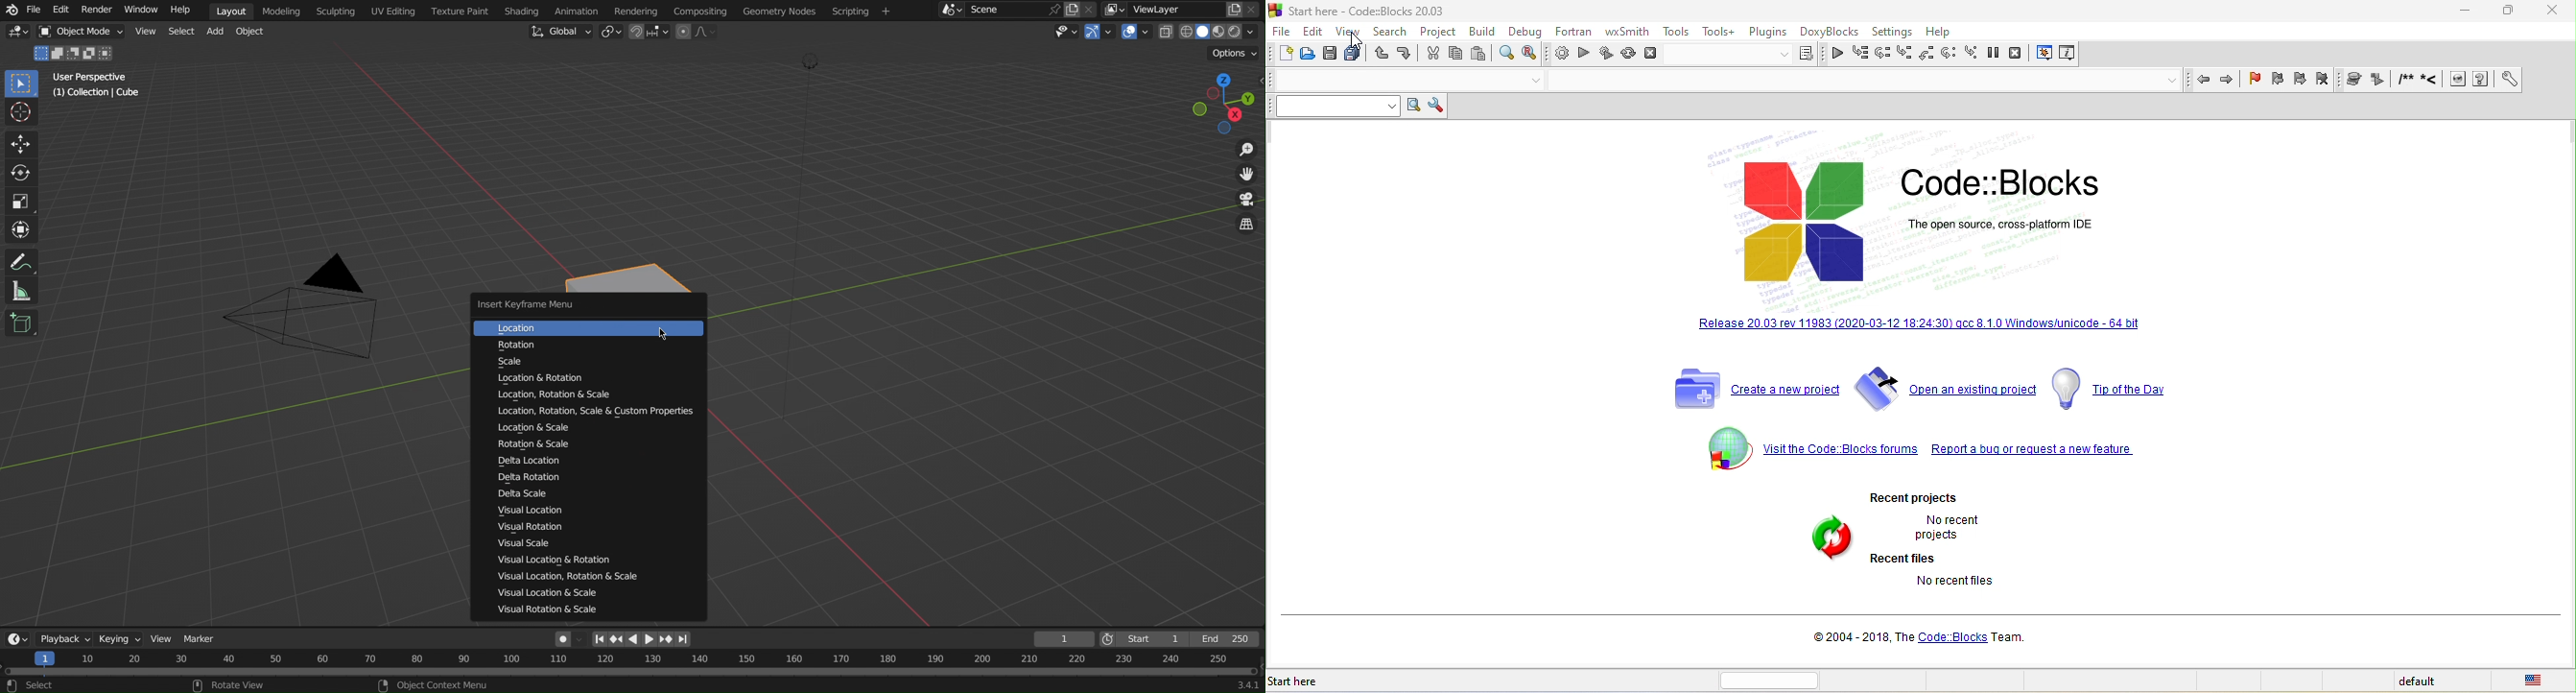  I want to click on open tab , so click(1860, 83).